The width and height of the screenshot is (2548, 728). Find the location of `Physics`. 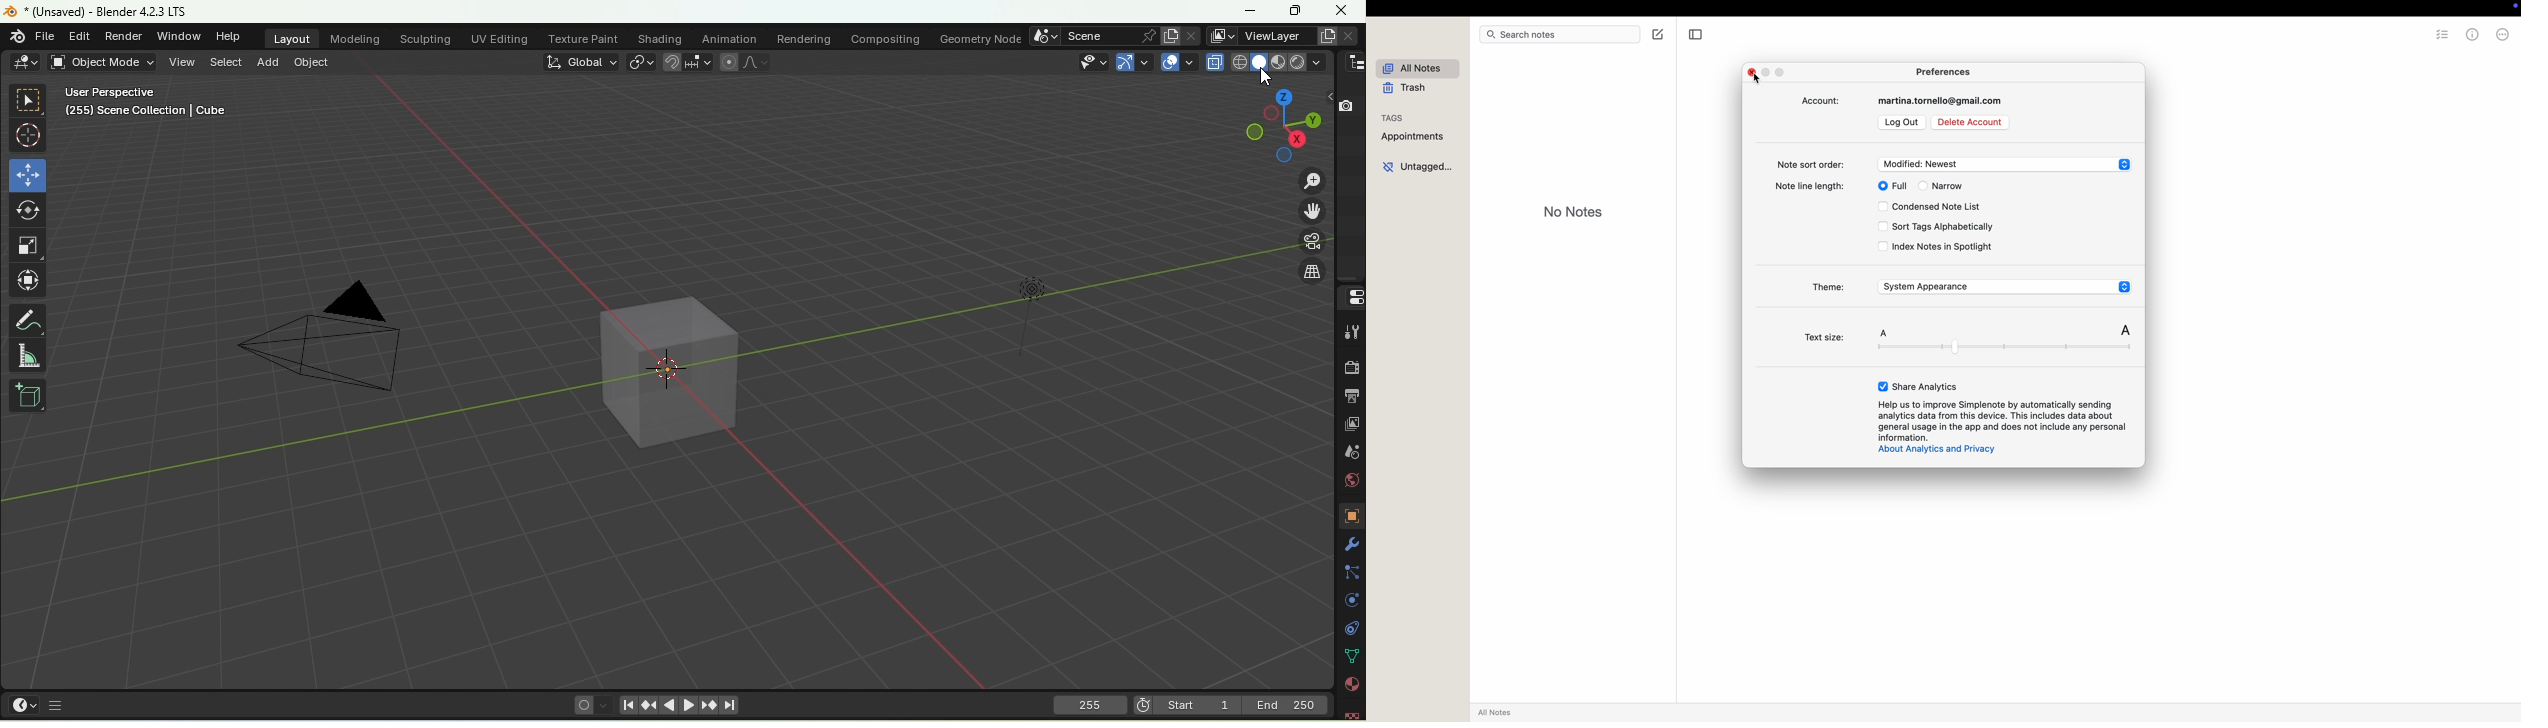

Physics is located at coordinates (1351, 603).